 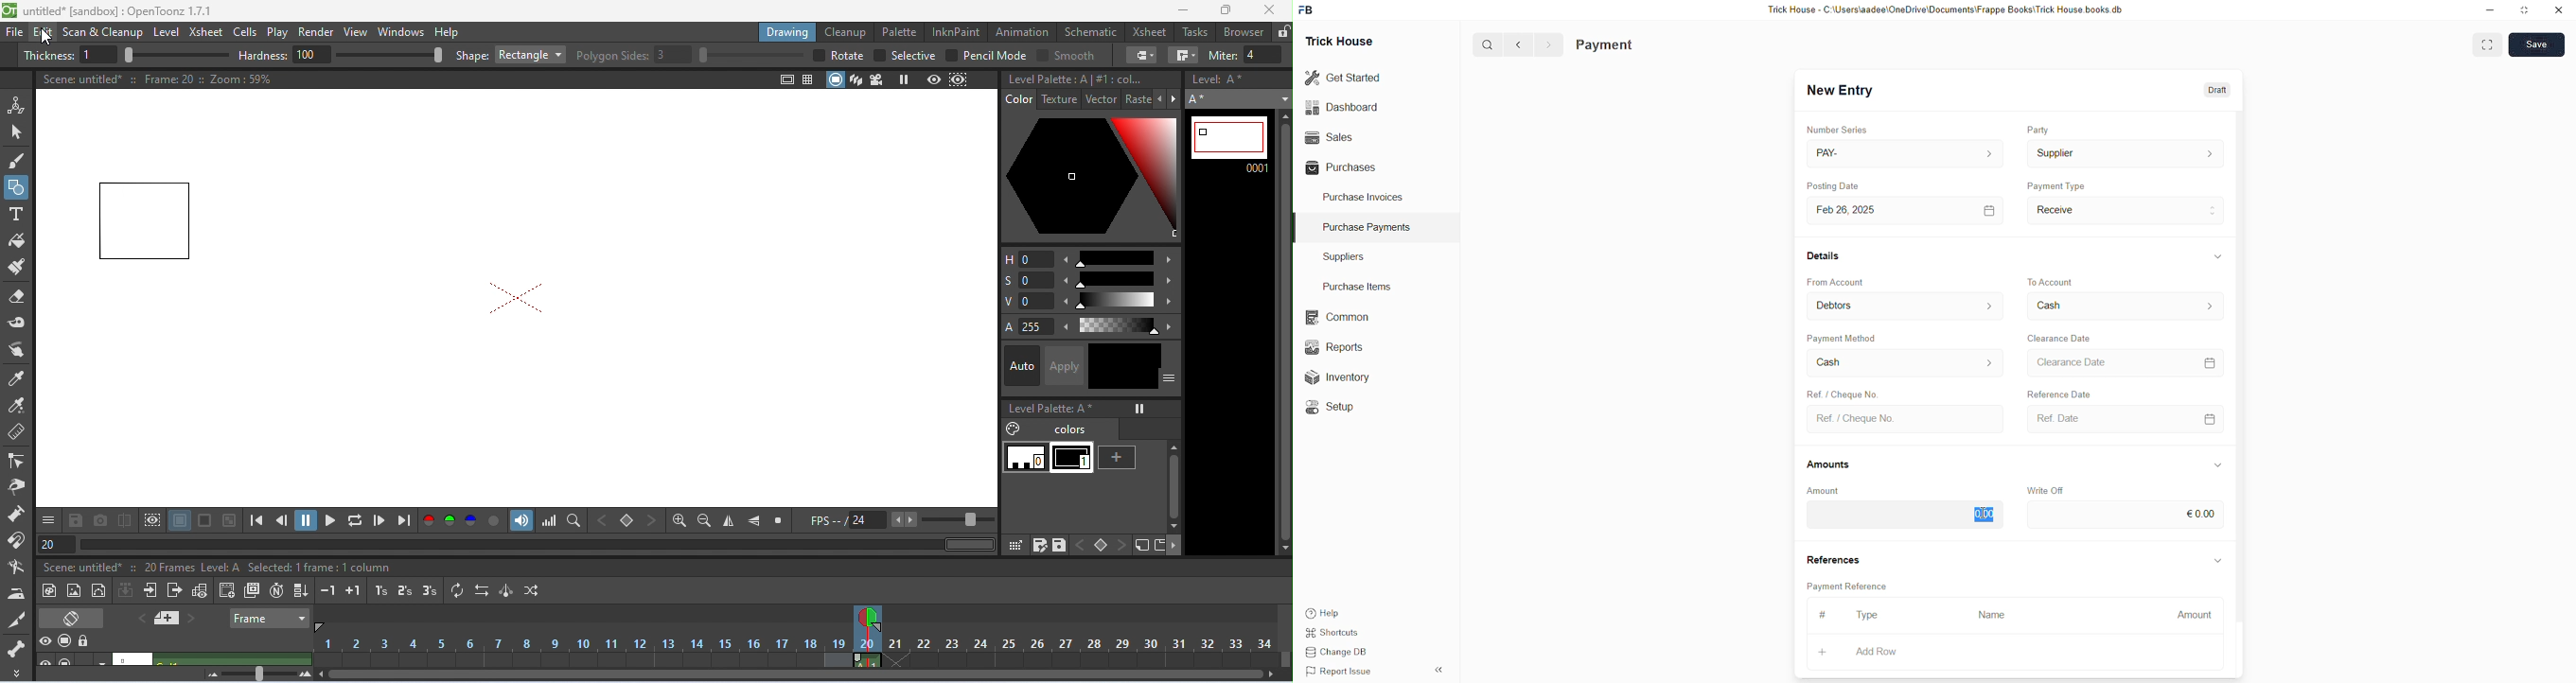 I want to click on preview, so click(x=933, y=79).